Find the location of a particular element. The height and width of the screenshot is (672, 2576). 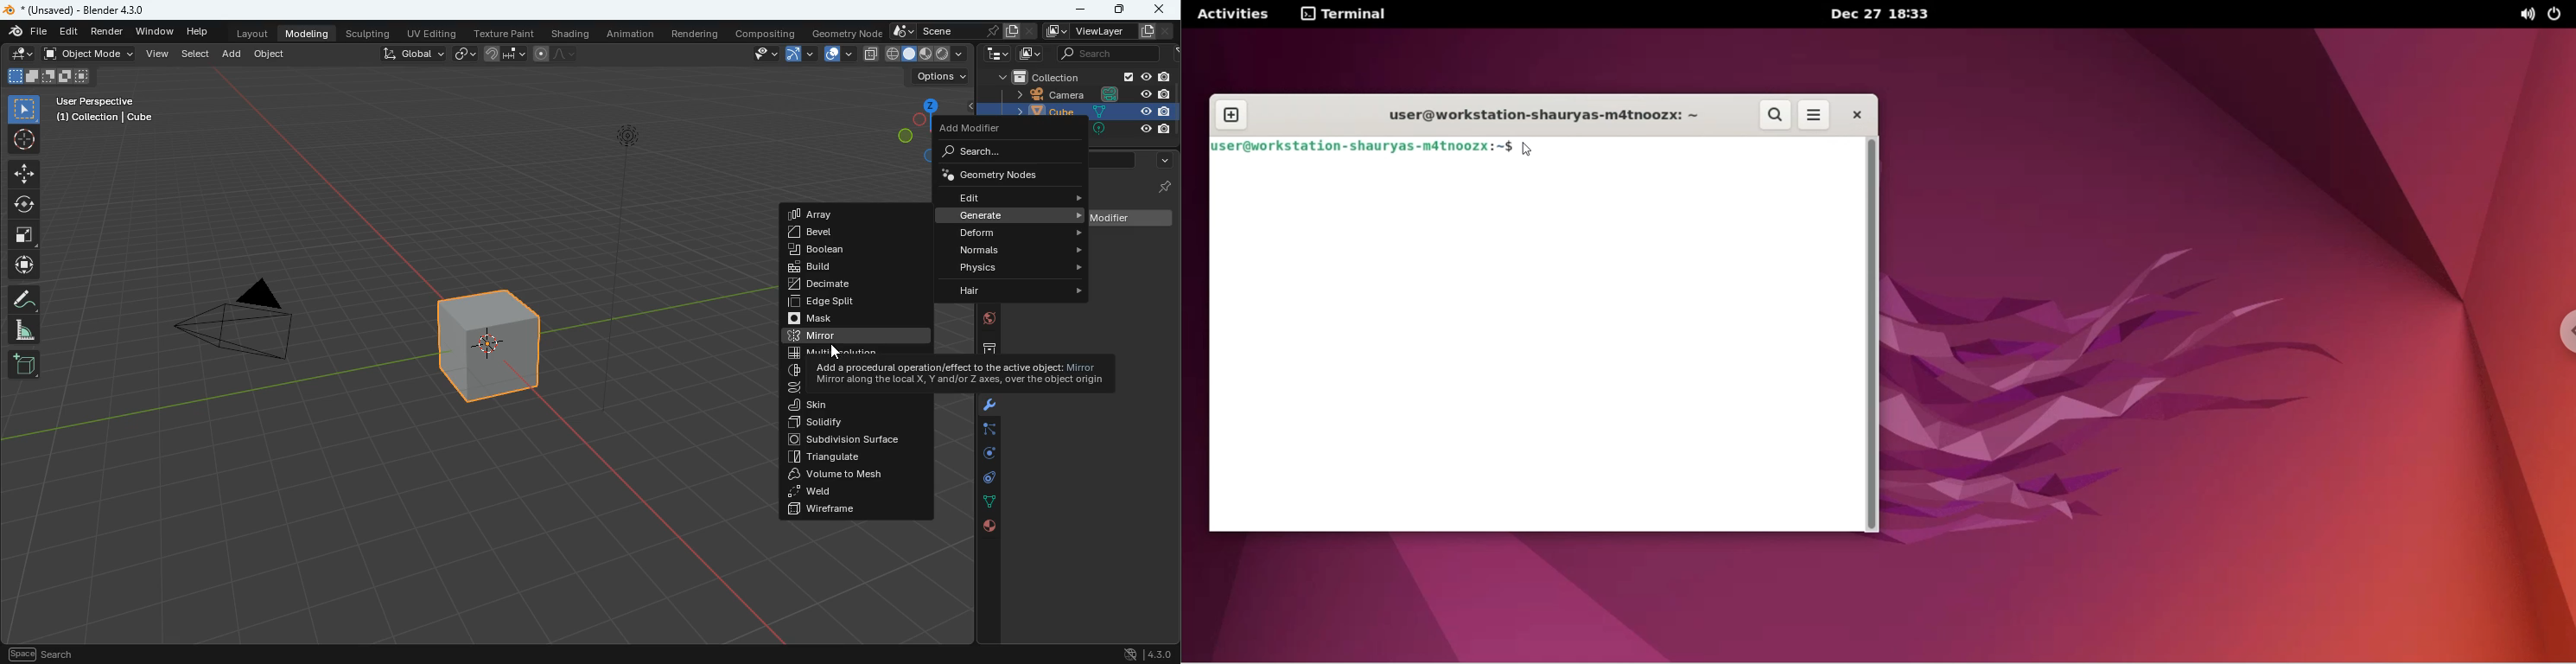

user@workstation-shauryas-m4tnoozx:~$ is located at coordinates (1364, 148).